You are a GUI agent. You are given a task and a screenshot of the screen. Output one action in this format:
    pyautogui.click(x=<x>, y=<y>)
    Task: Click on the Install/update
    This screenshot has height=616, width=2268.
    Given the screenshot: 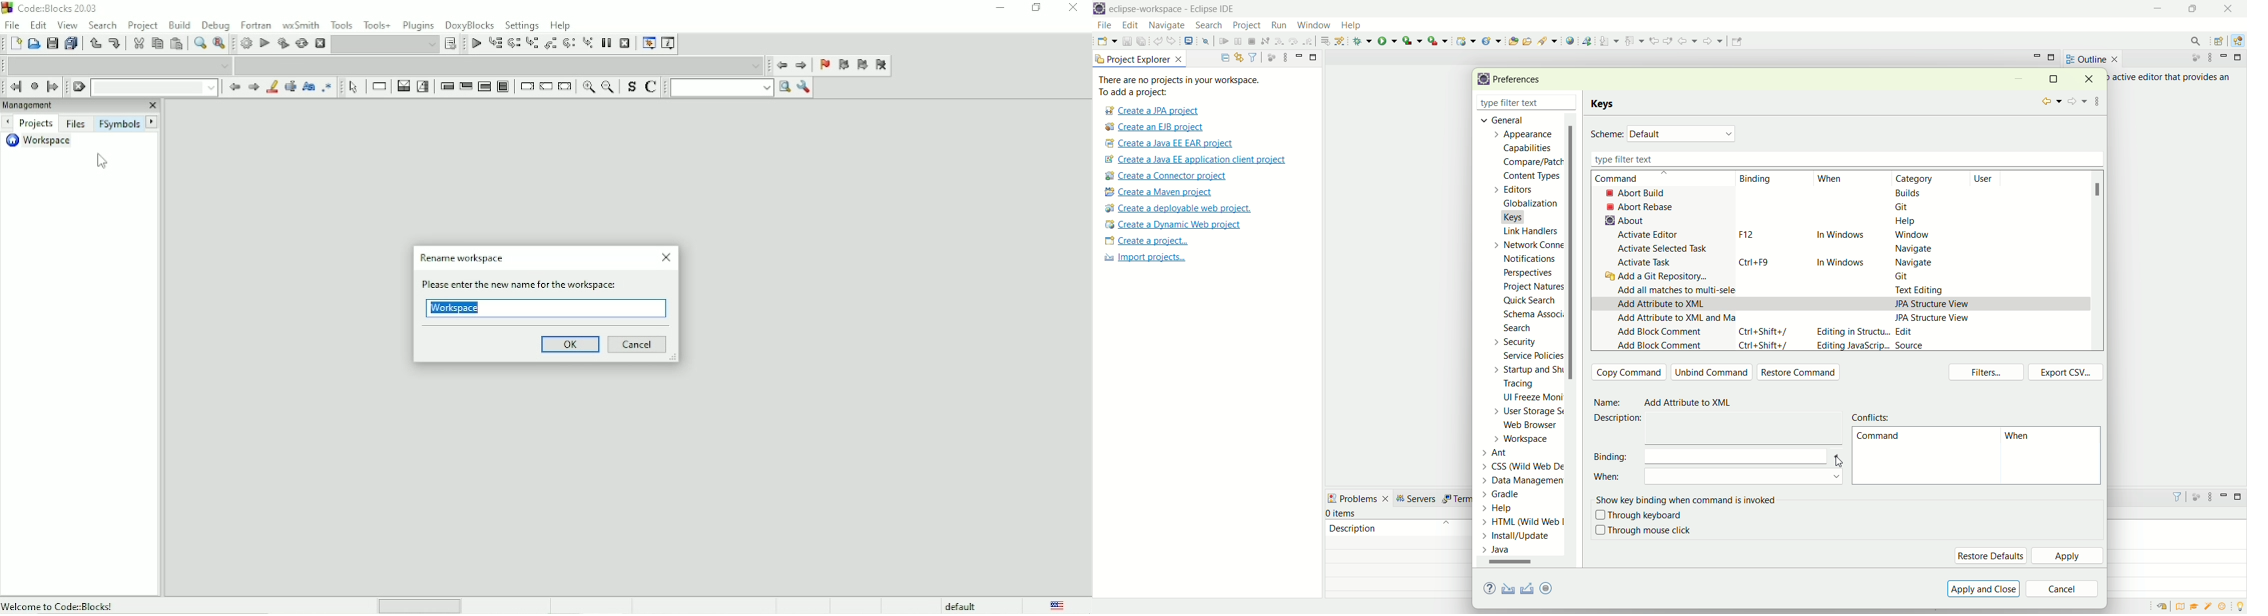 What is the action you would take?
    pyautogui.click(x=1518, y=538)
    